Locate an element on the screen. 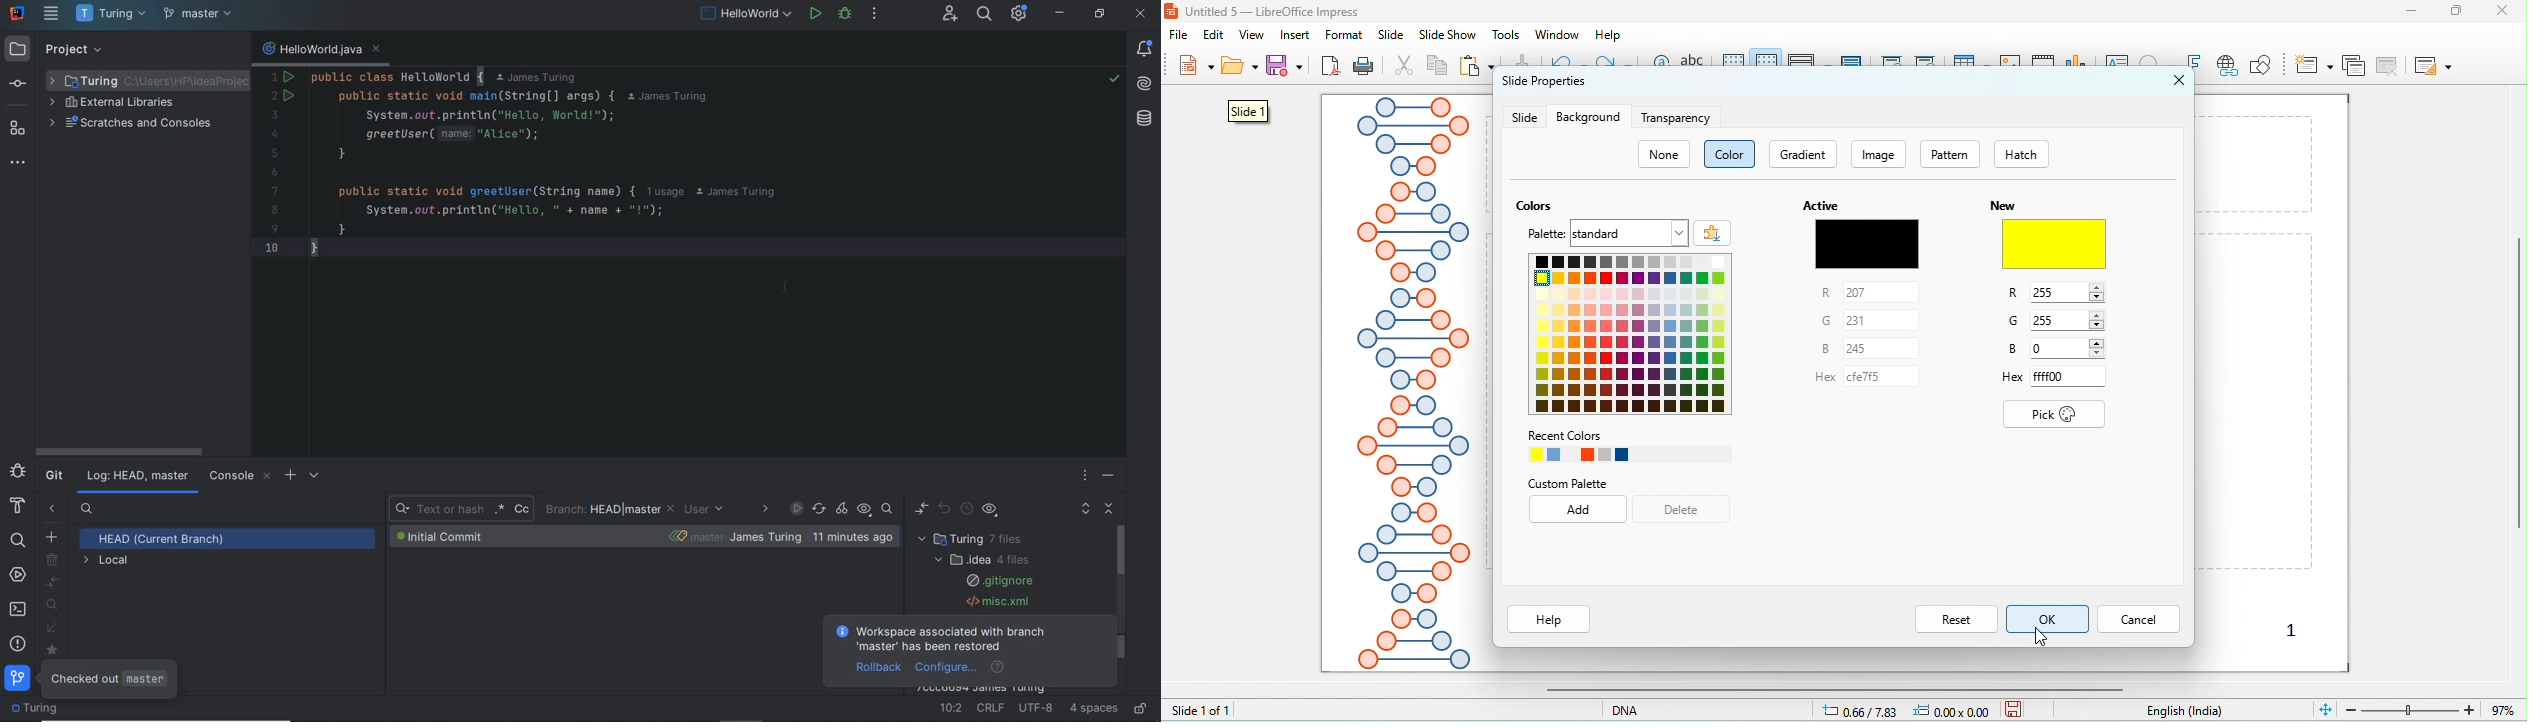 This screenshot has width=2548, height=728. paste is located at coordinates (1478, 67).